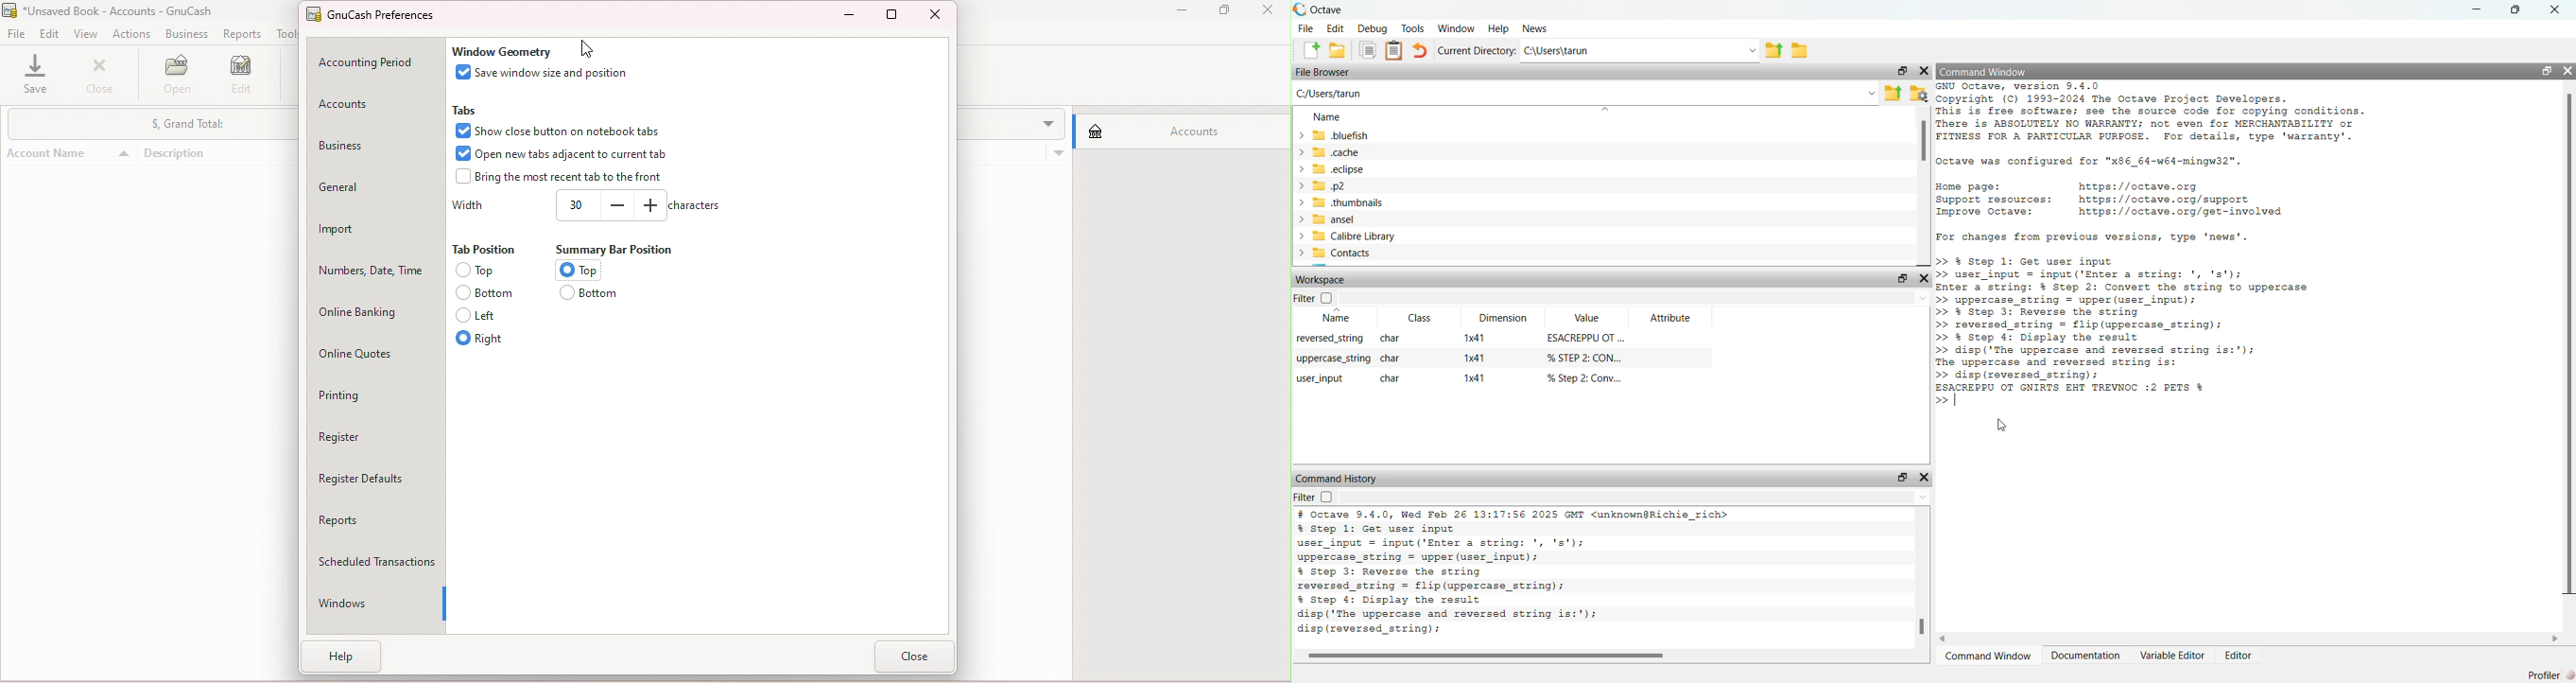  Describe the element at coordinates (2001, 425) in the screenshot. I see `cursor` at that location.